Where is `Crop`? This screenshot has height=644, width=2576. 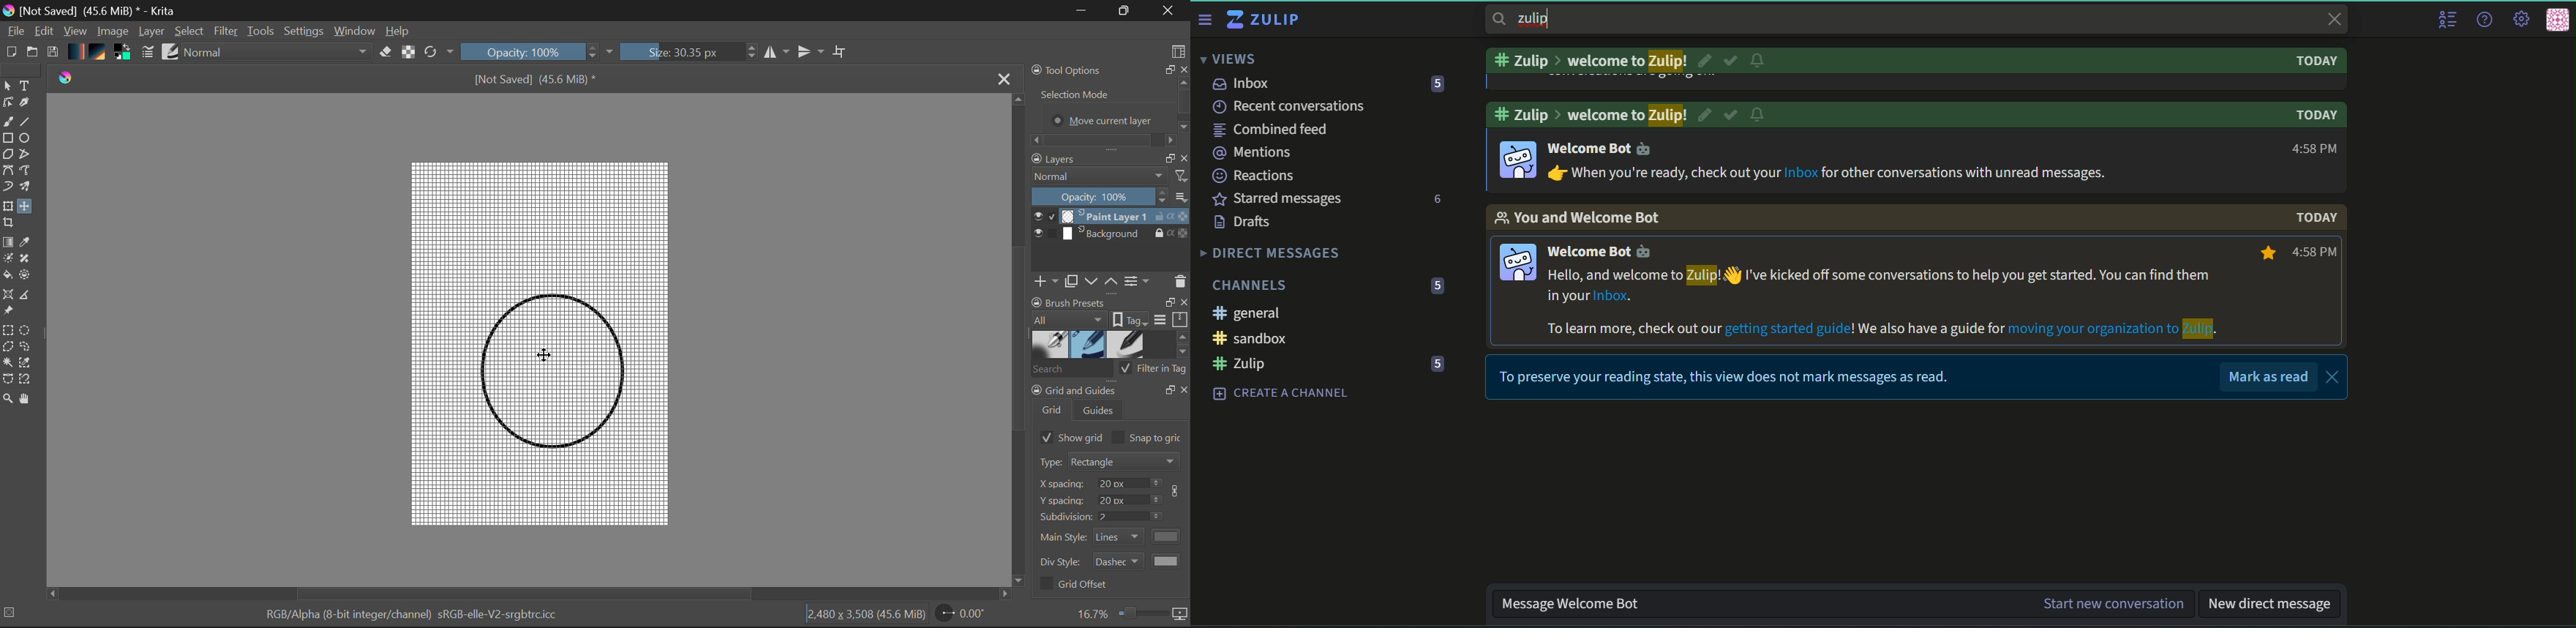 Crop is located at coordinates (10, 223).